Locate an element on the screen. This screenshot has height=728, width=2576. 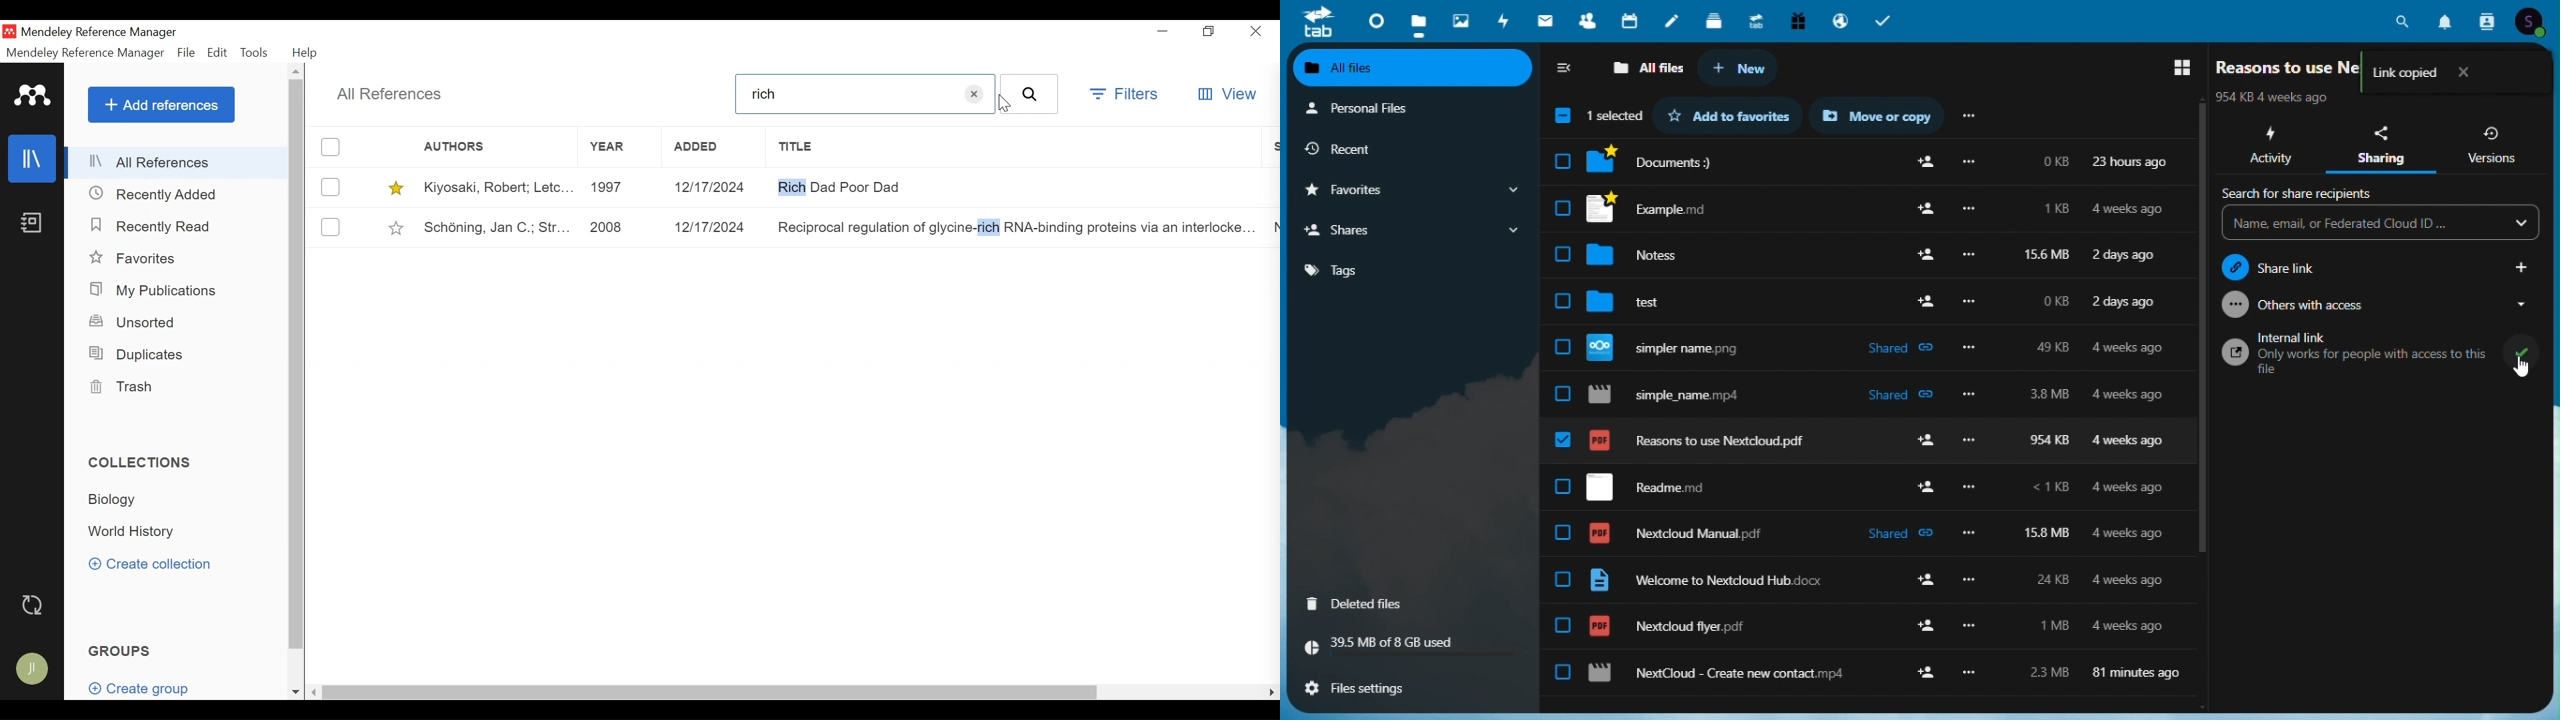
welcome to nextcloud hub.docx is located at coordinates (1706, 581).